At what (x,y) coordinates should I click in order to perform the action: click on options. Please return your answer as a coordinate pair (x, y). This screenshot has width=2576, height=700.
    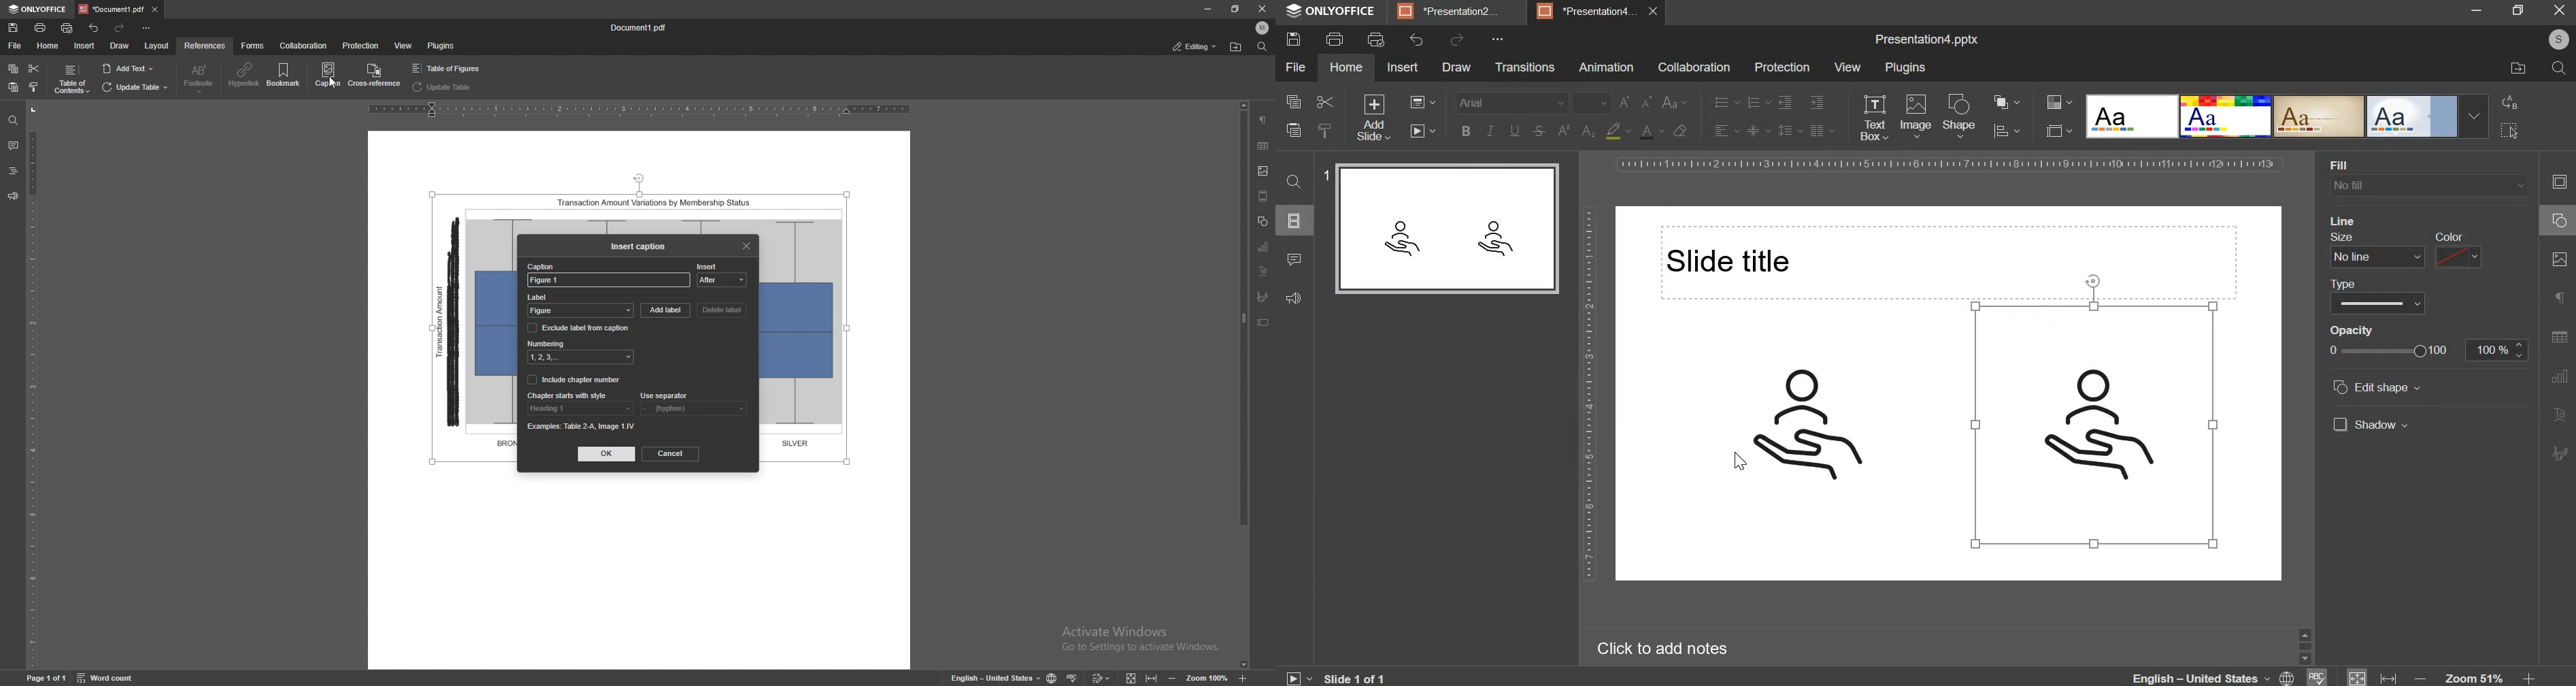
    Looking at the image, I should click on (1501, 39).